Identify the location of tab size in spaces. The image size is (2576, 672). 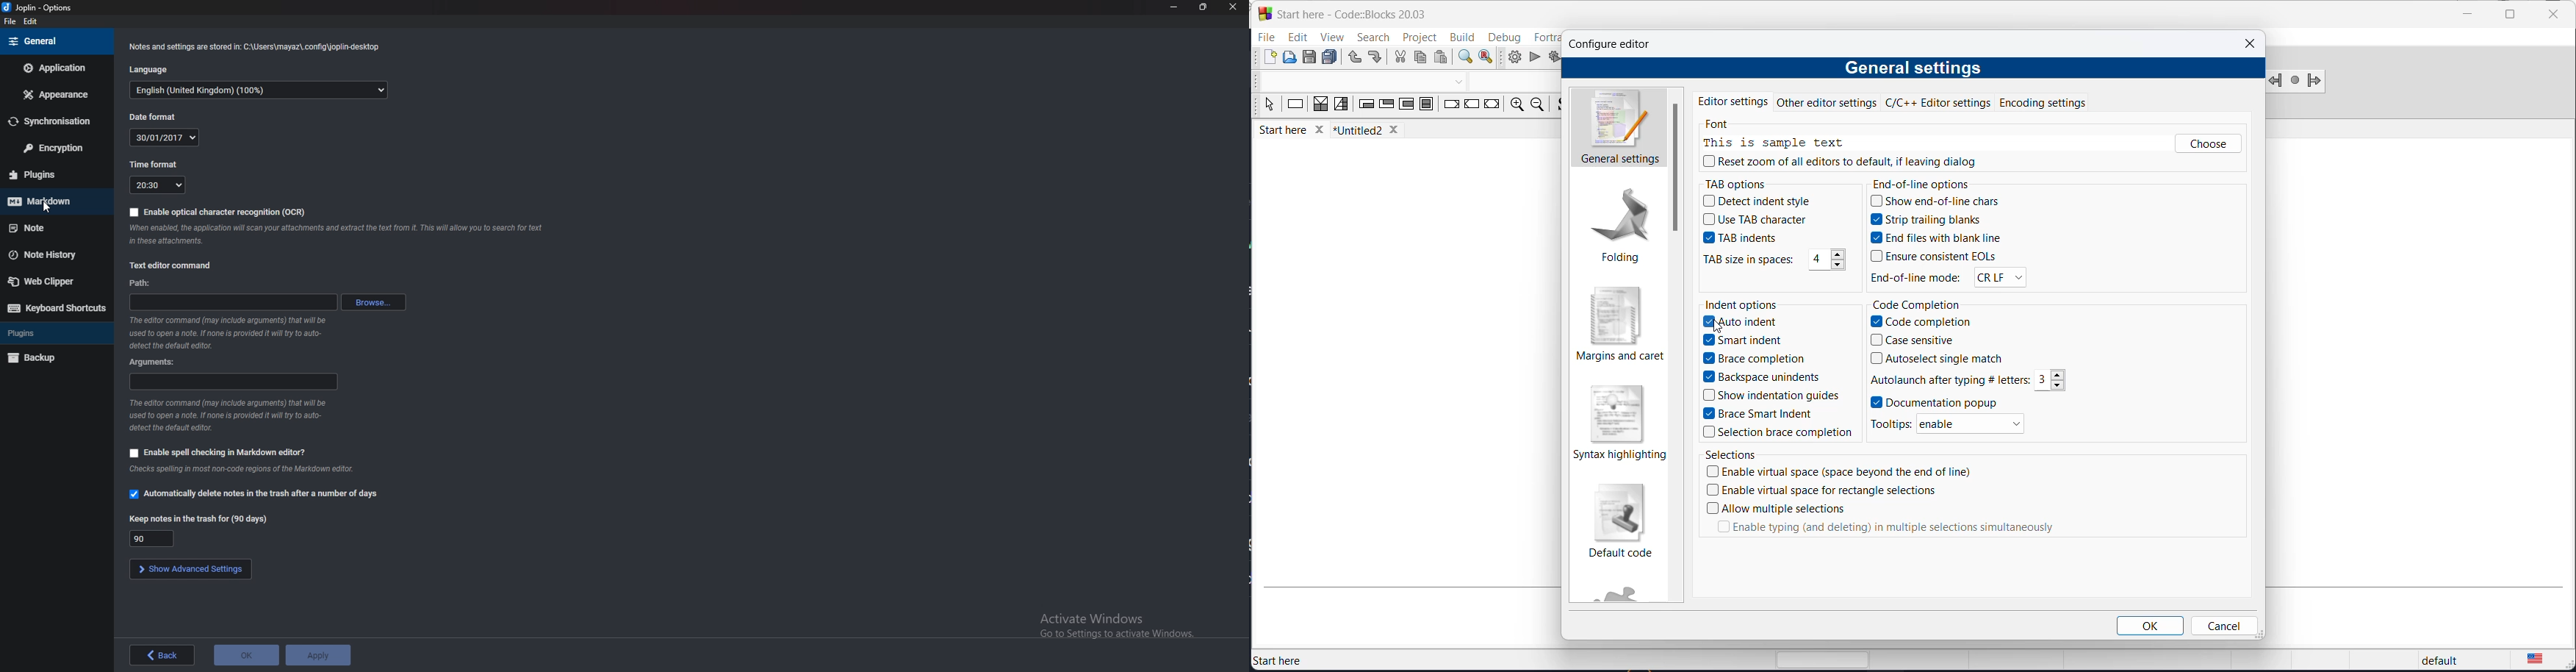
(1752, 260).